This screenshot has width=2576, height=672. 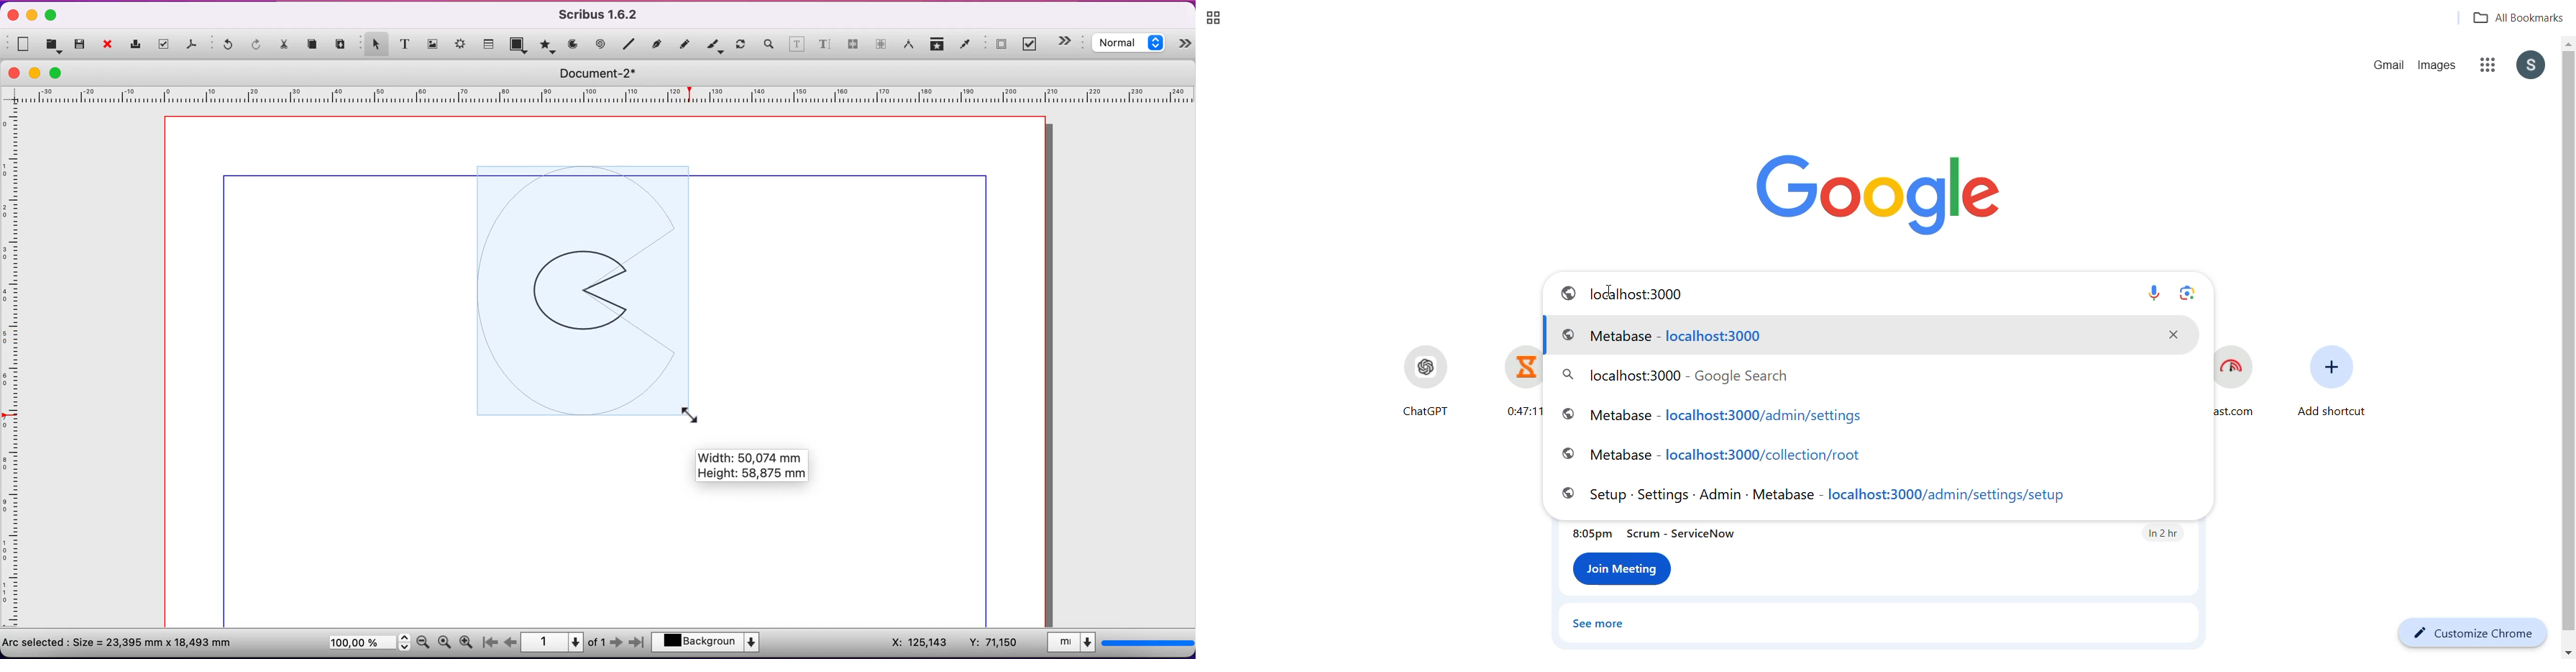 I want to click on move down, so click(x=2566, y=652).